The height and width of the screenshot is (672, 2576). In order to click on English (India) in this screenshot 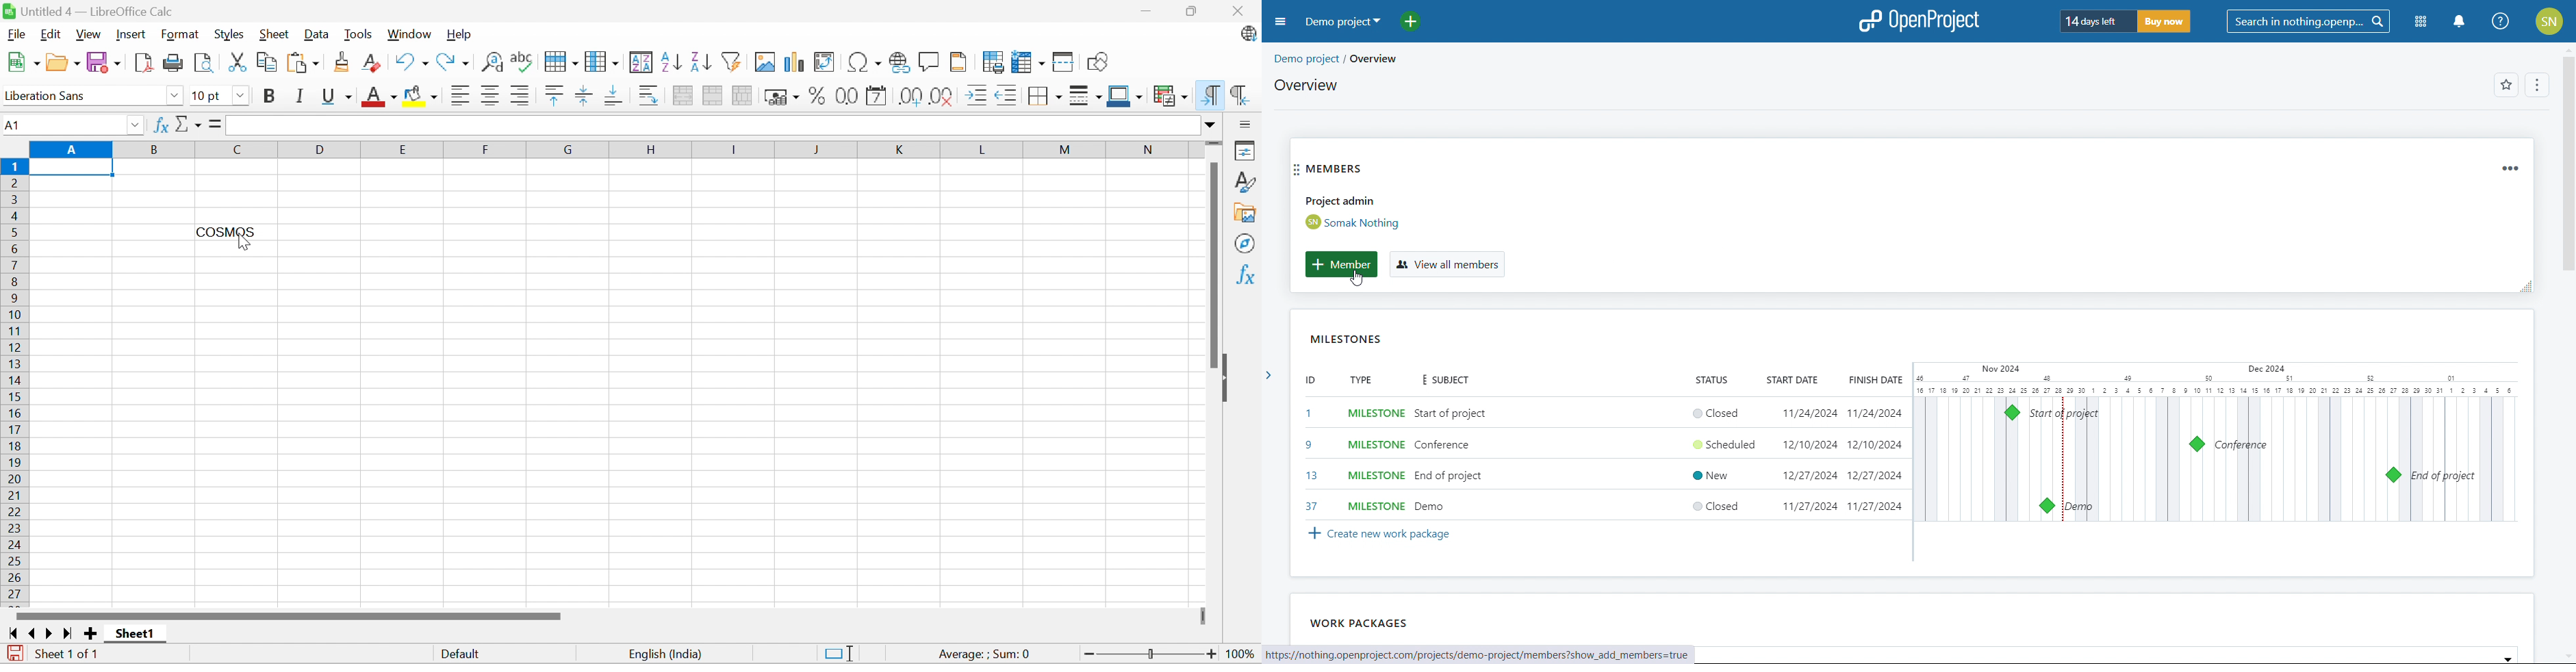, I will do `click(669, 653)`.